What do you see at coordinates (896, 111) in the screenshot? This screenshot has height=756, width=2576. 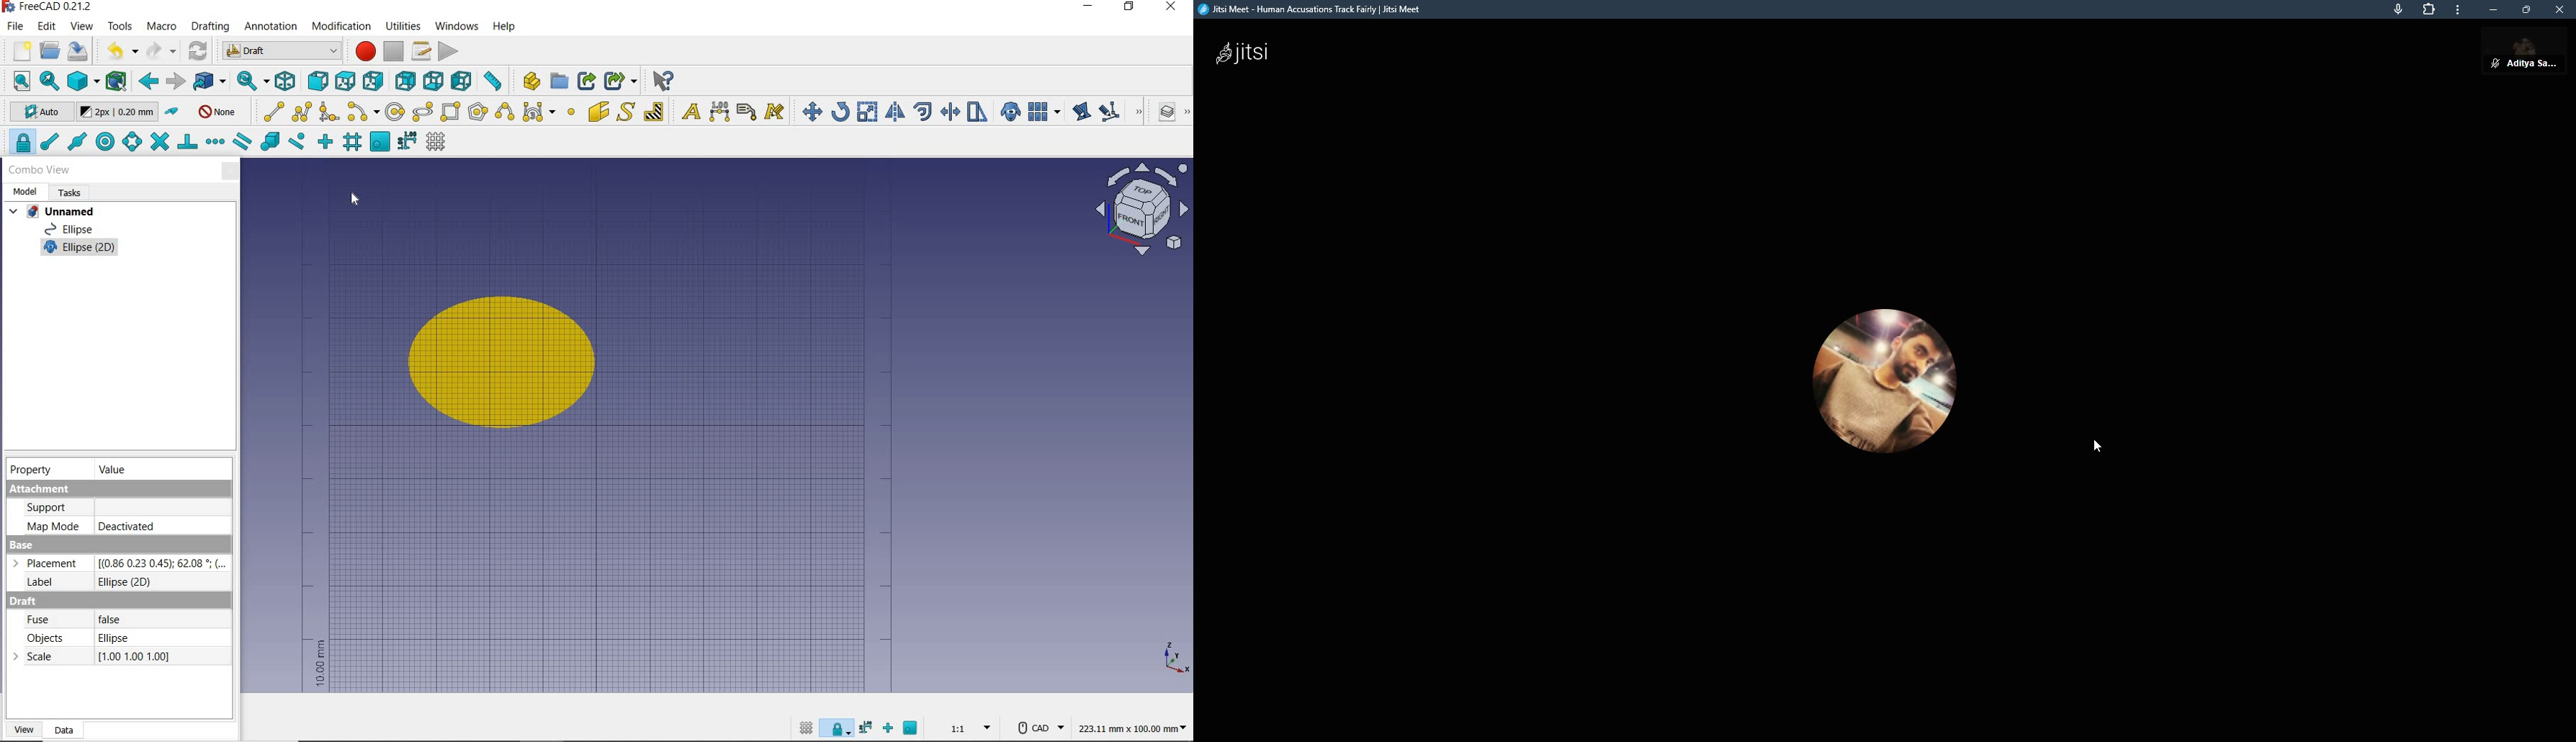 I see `mirror` at bounding box center [896, 111].